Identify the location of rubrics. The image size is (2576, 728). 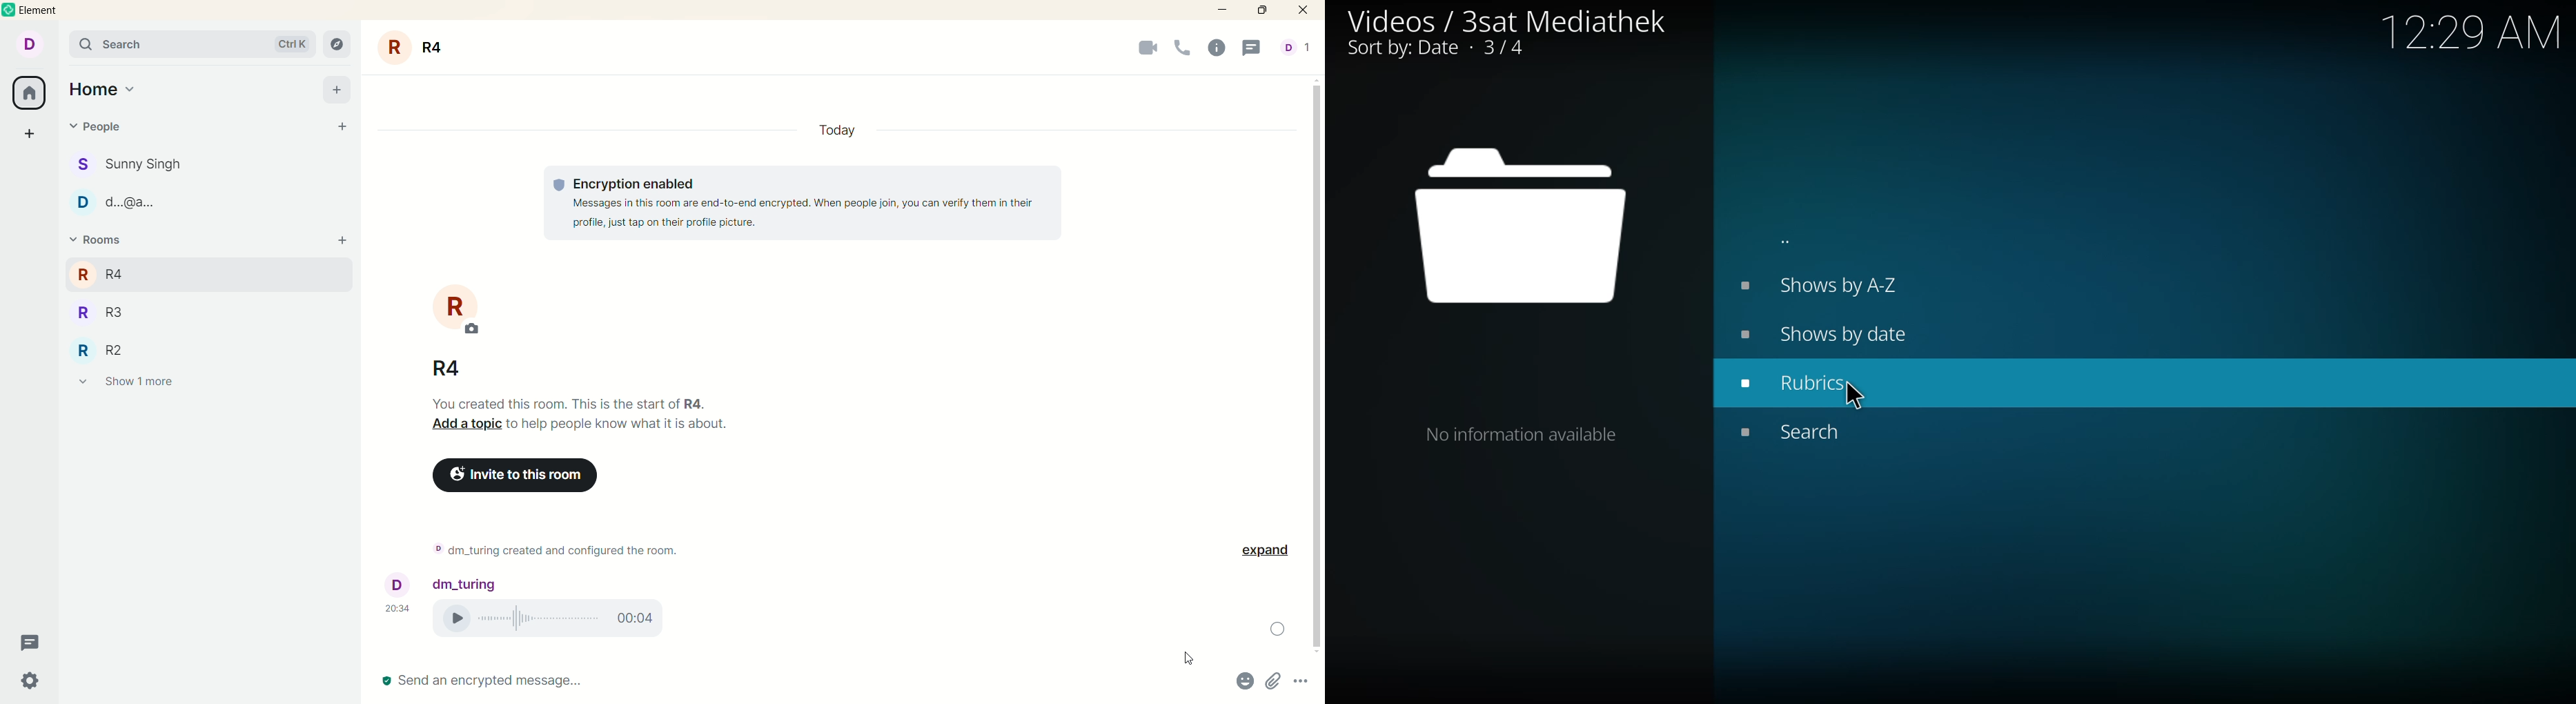
(1803, 382).